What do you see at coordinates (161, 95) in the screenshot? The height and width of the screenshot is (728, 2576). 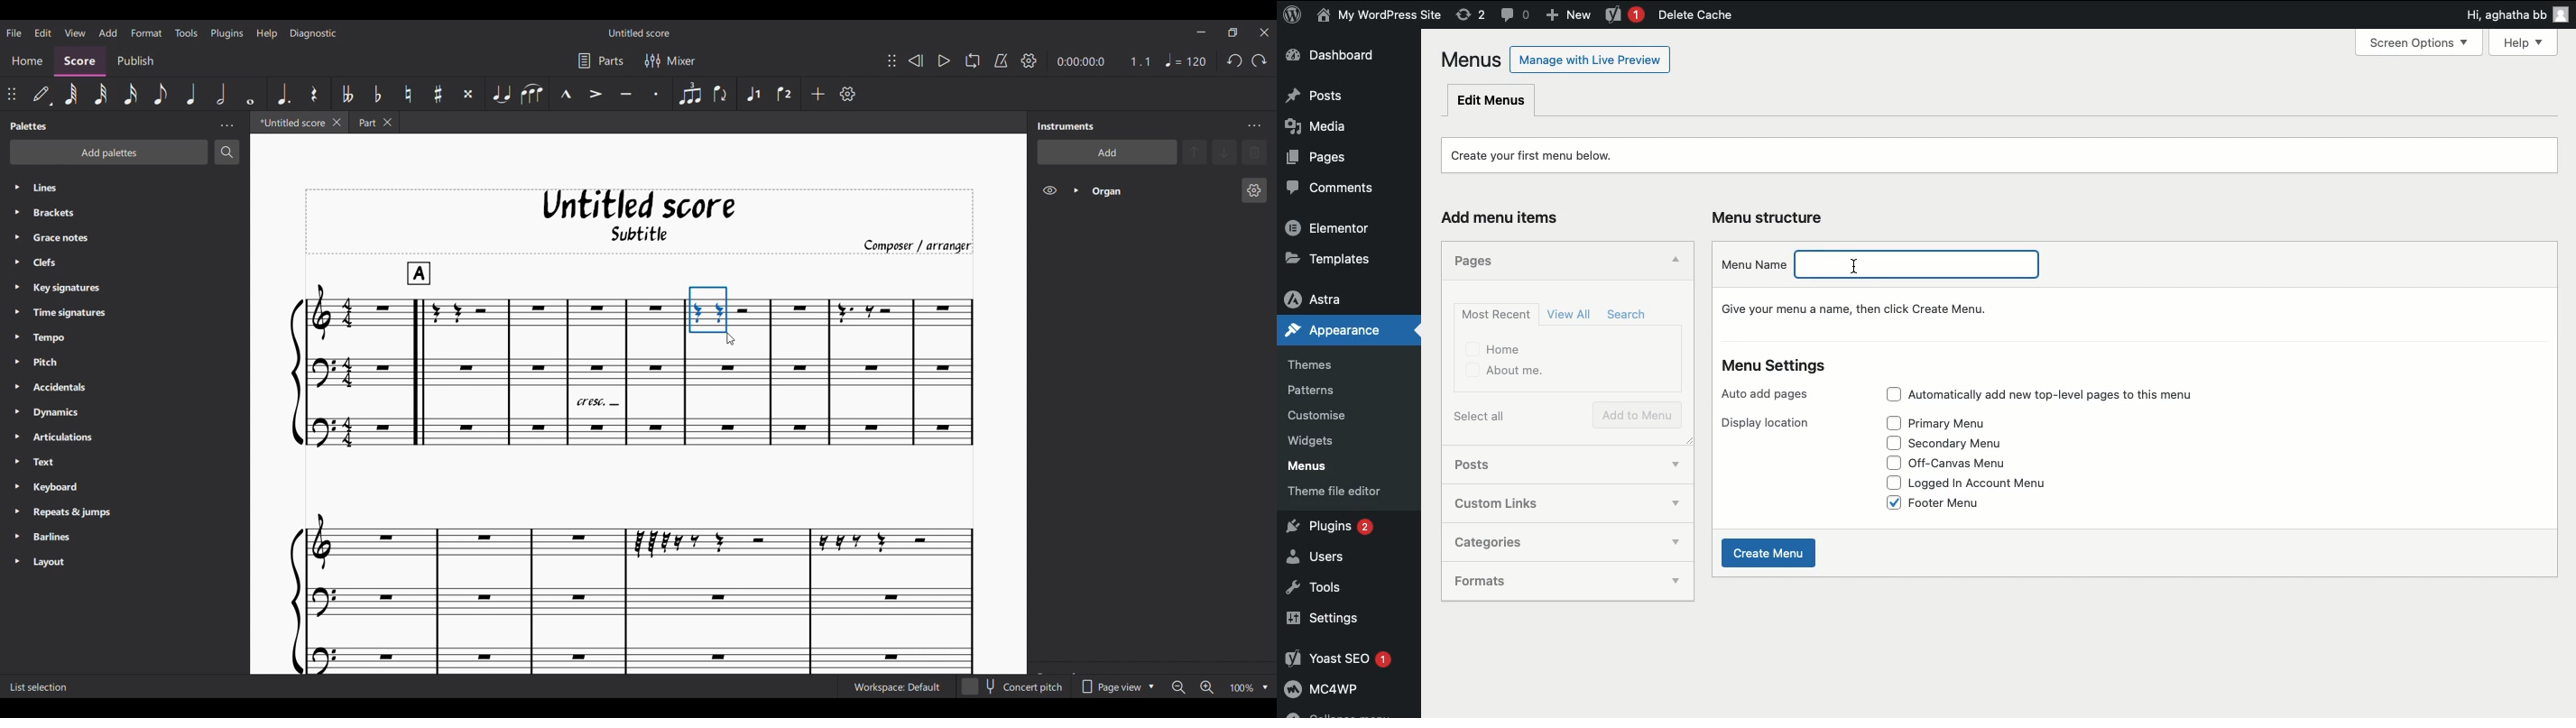 I see `8th note` at bounding box center [161, 95].